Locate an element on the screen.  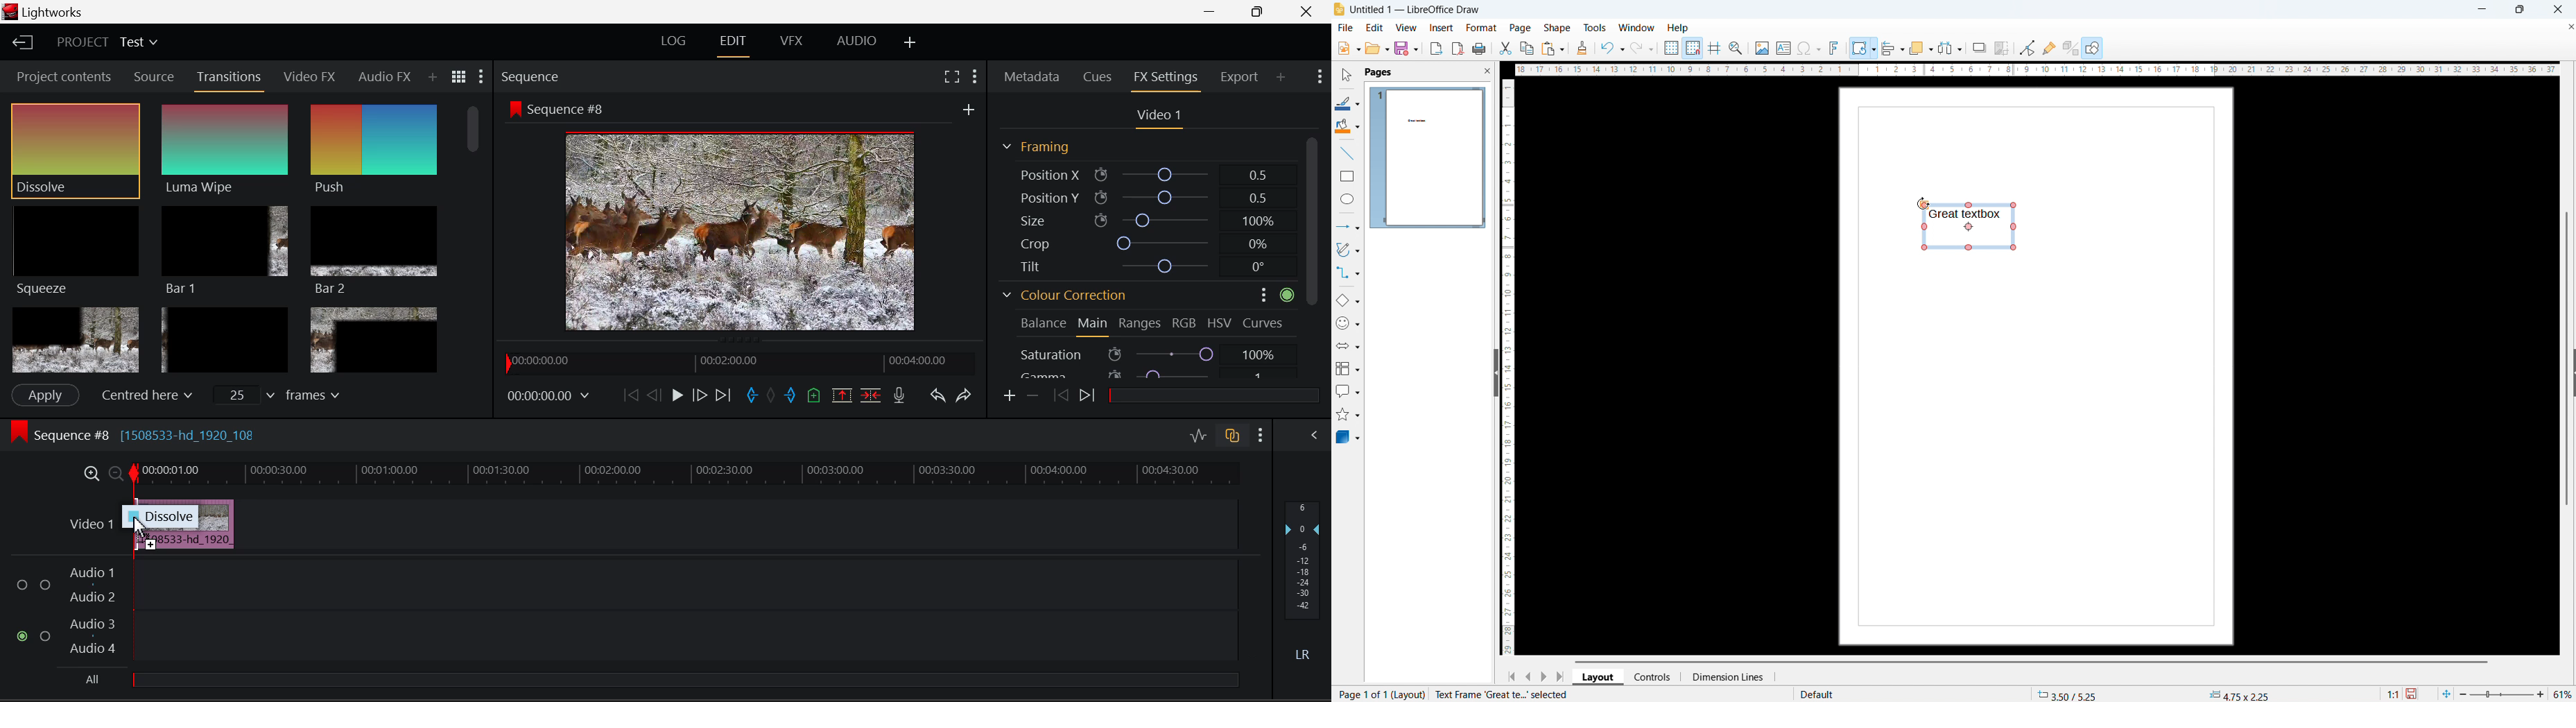
Maximise  is located at coordinates (2518, 10).